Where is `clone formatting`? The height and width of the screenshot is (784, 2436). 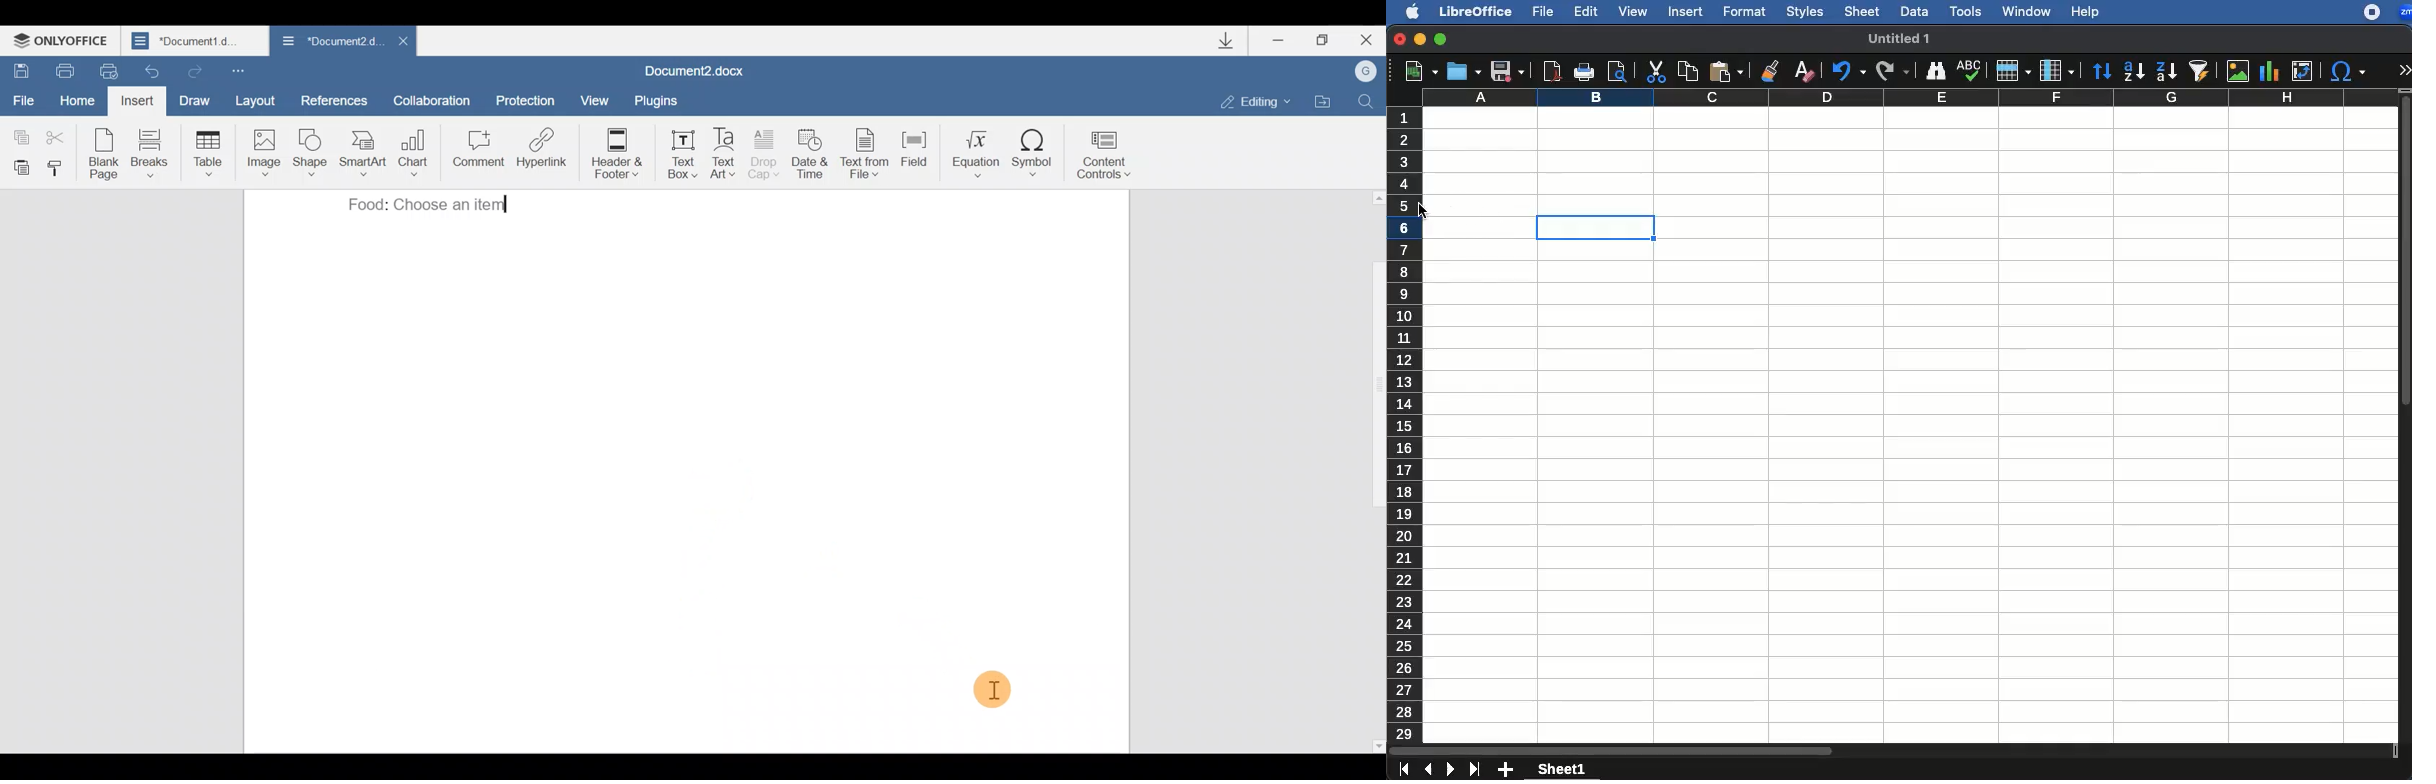
clone formatting is located at coordinates (1769, 69).